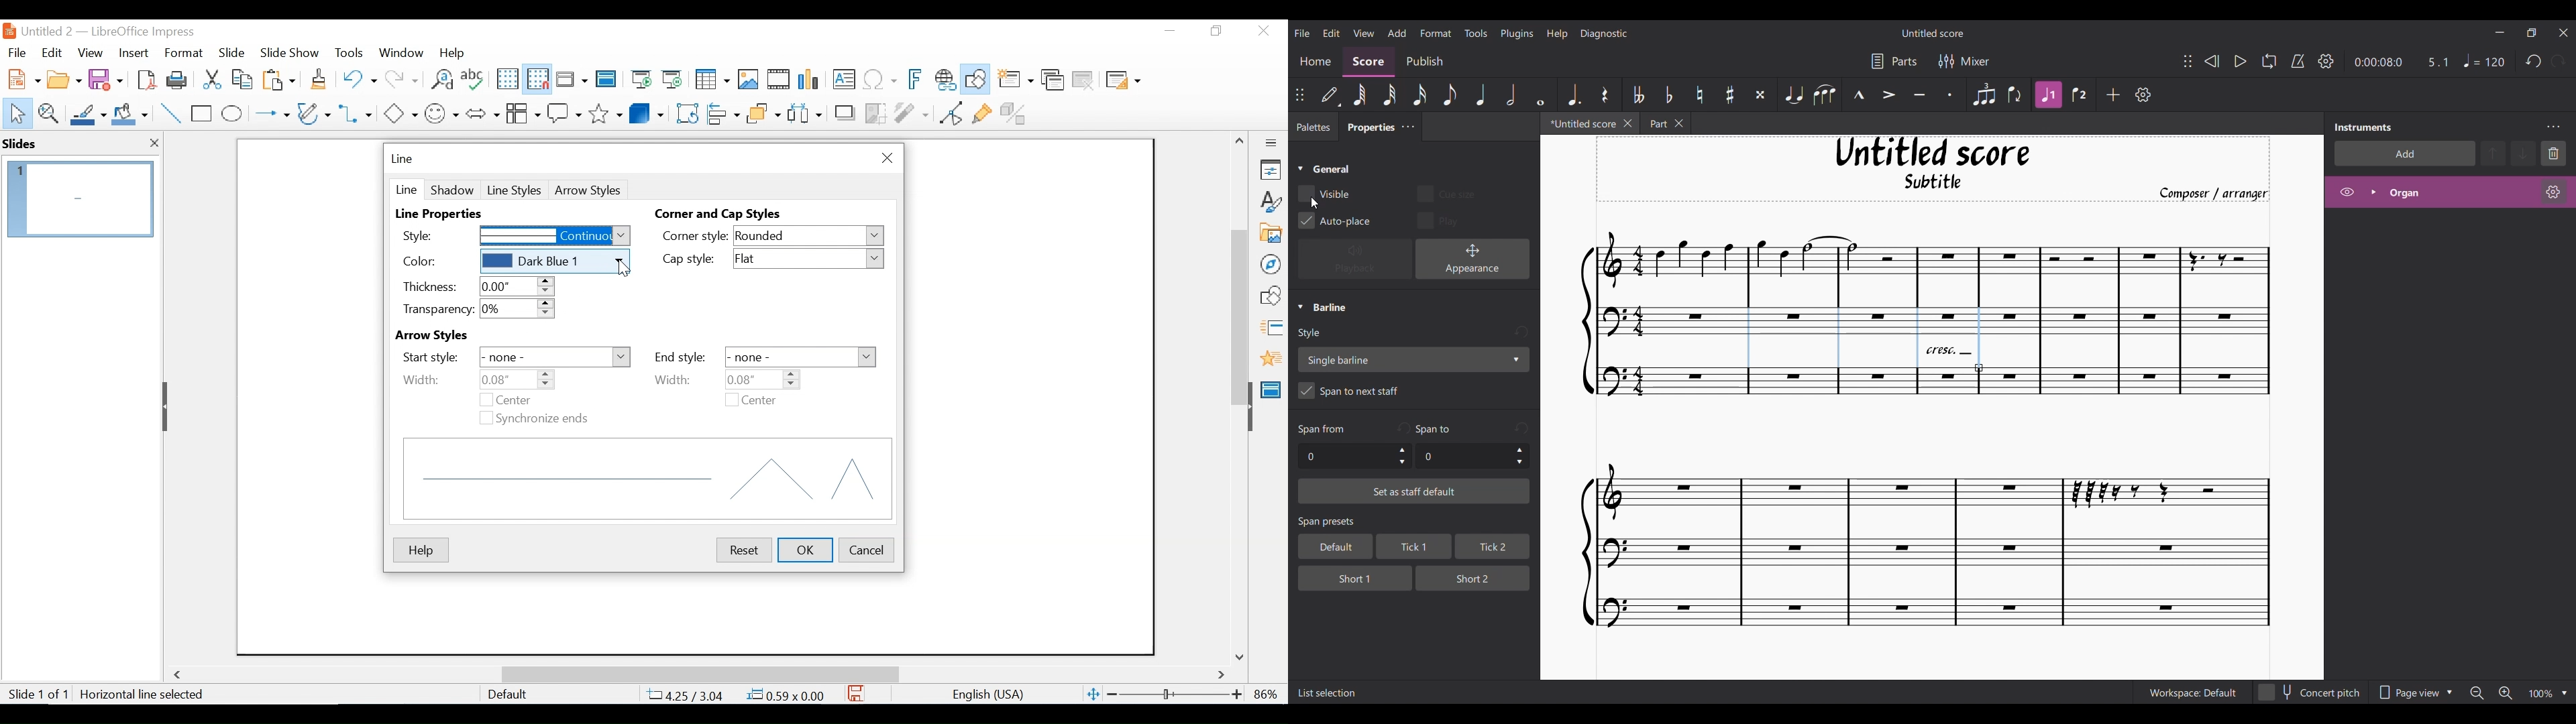 The width and height of the screenshot is (2576, 728). I want to click on Barline selected by cursor made invisible, so click(1863, 337).